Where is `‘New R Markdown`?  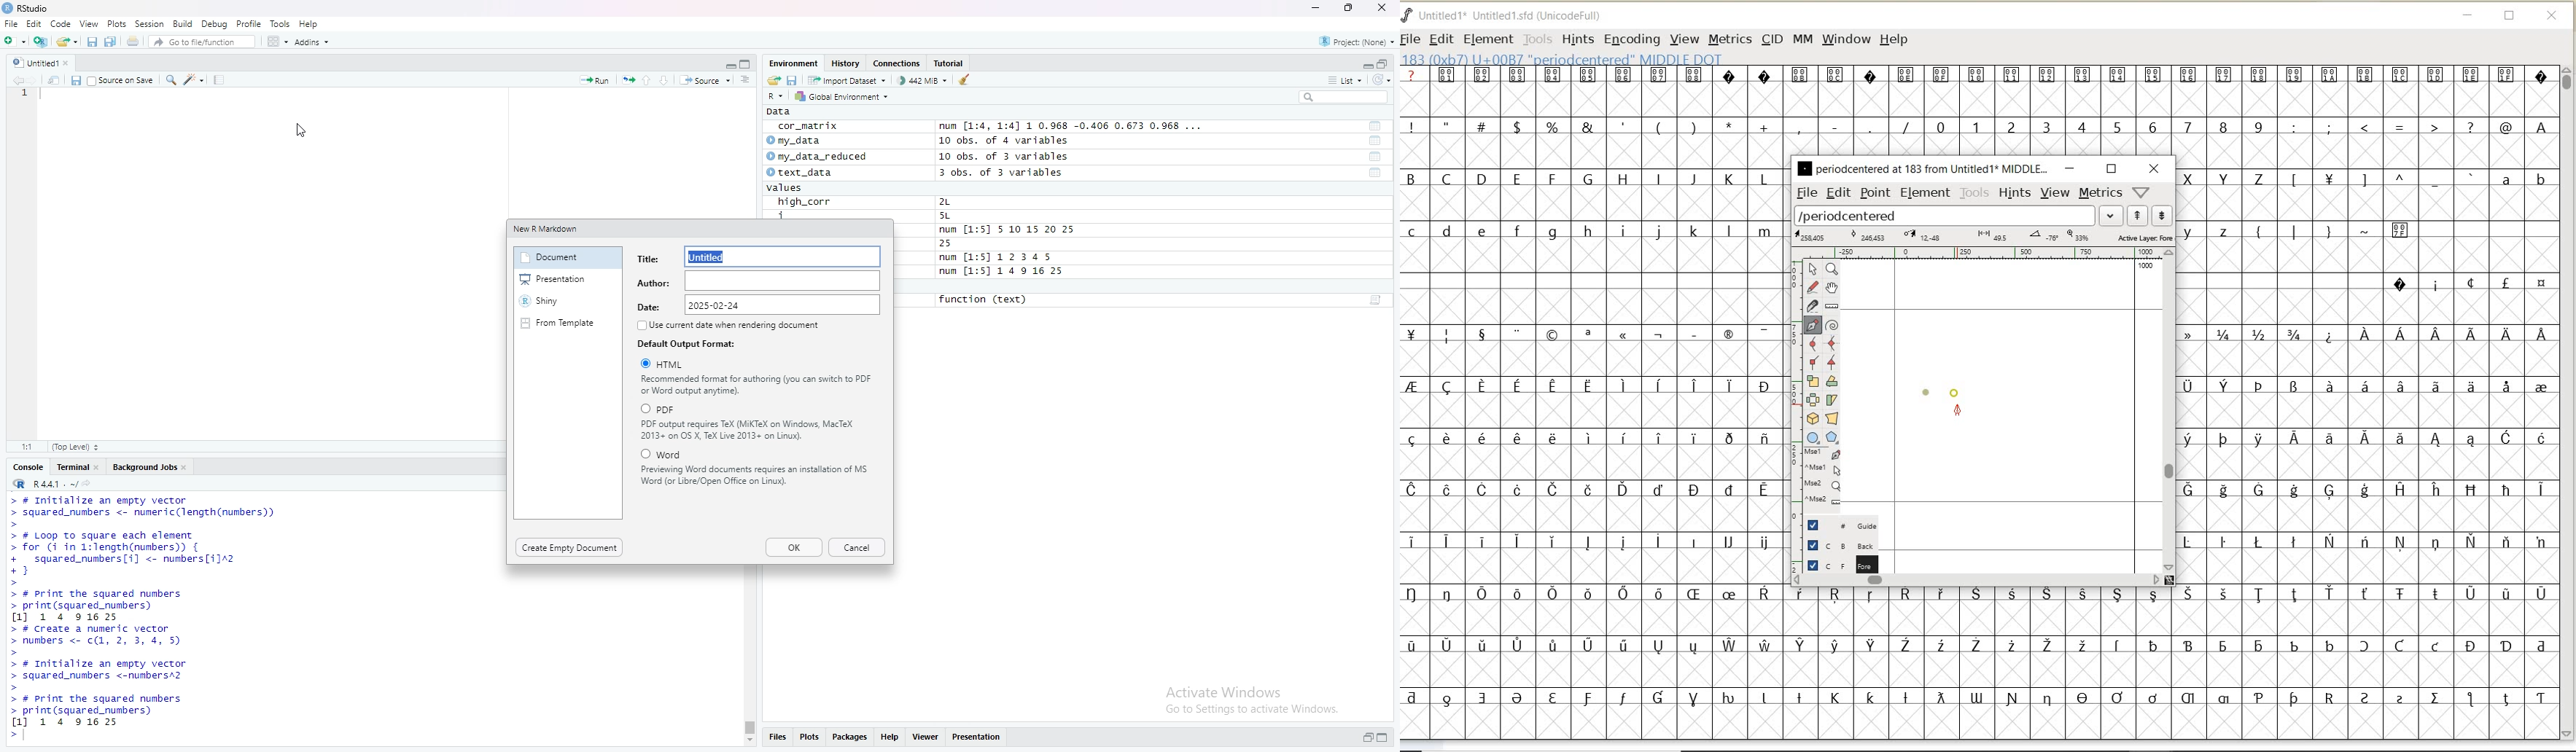 ‘New R Markdown is located at coordinates (545, 230).